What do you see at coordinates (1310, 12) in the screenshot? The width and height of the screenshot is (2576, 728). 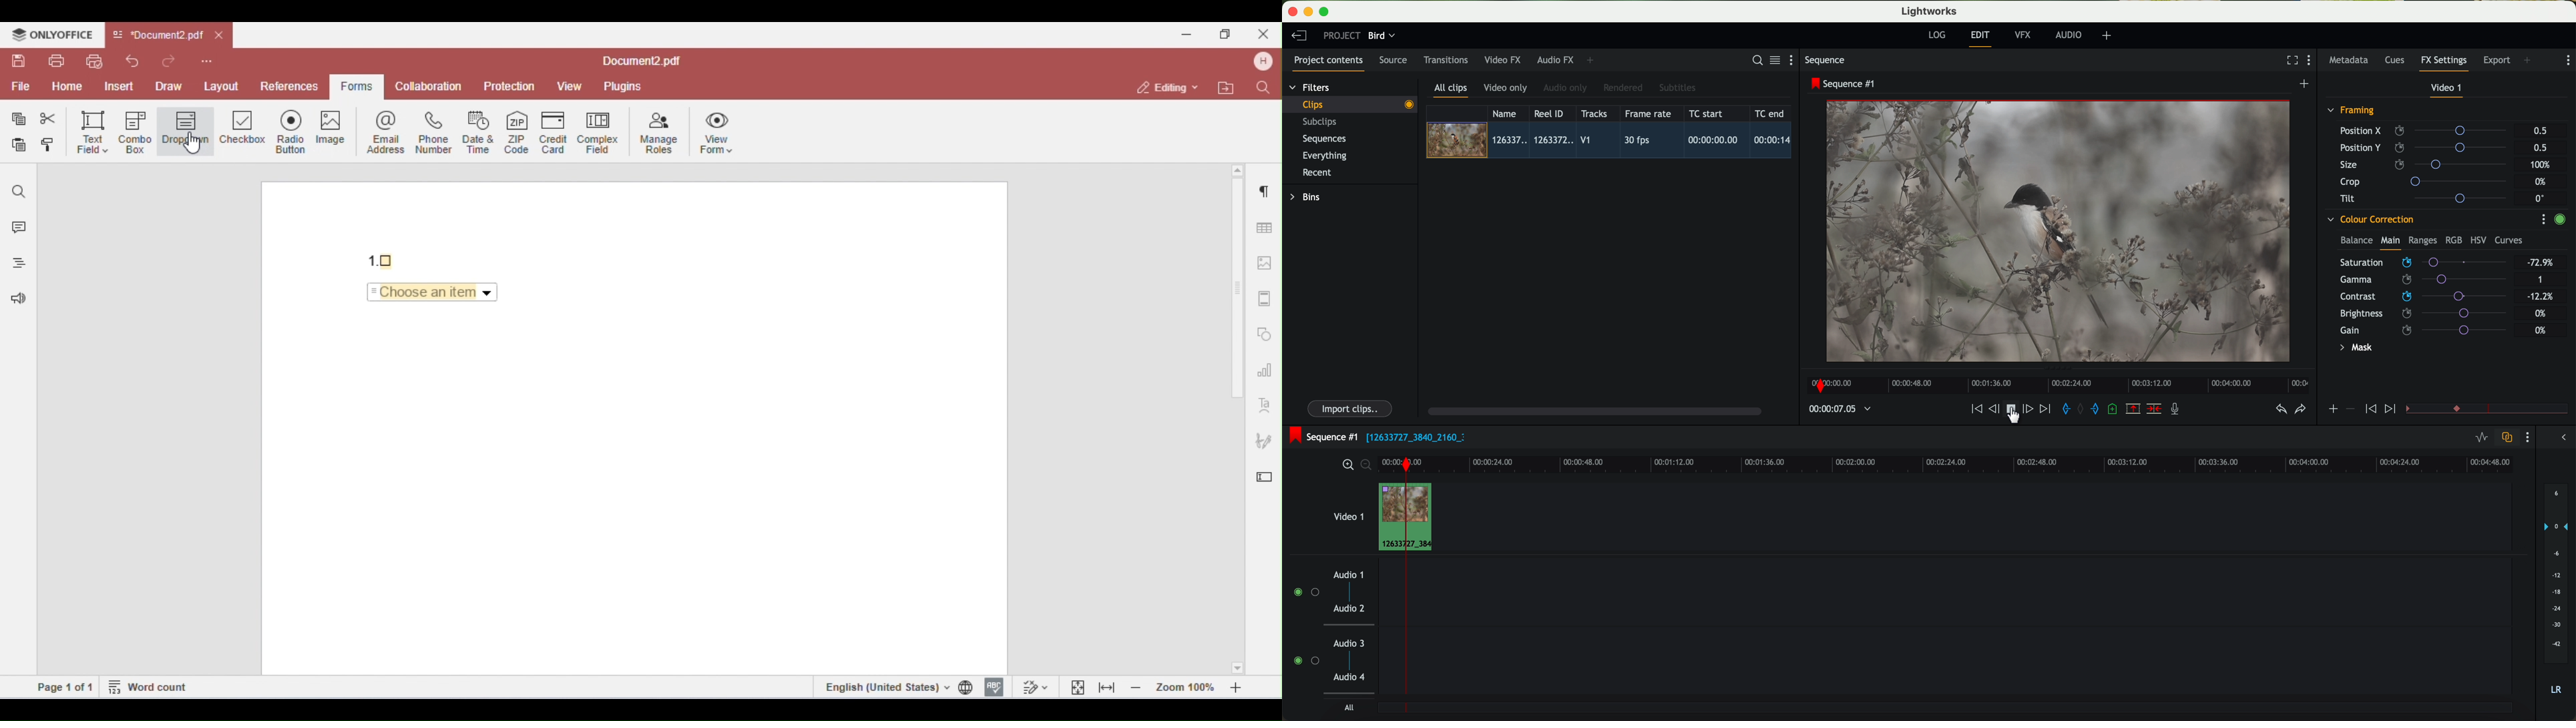 I see `minimize program` at bounding box center [1310, 12].